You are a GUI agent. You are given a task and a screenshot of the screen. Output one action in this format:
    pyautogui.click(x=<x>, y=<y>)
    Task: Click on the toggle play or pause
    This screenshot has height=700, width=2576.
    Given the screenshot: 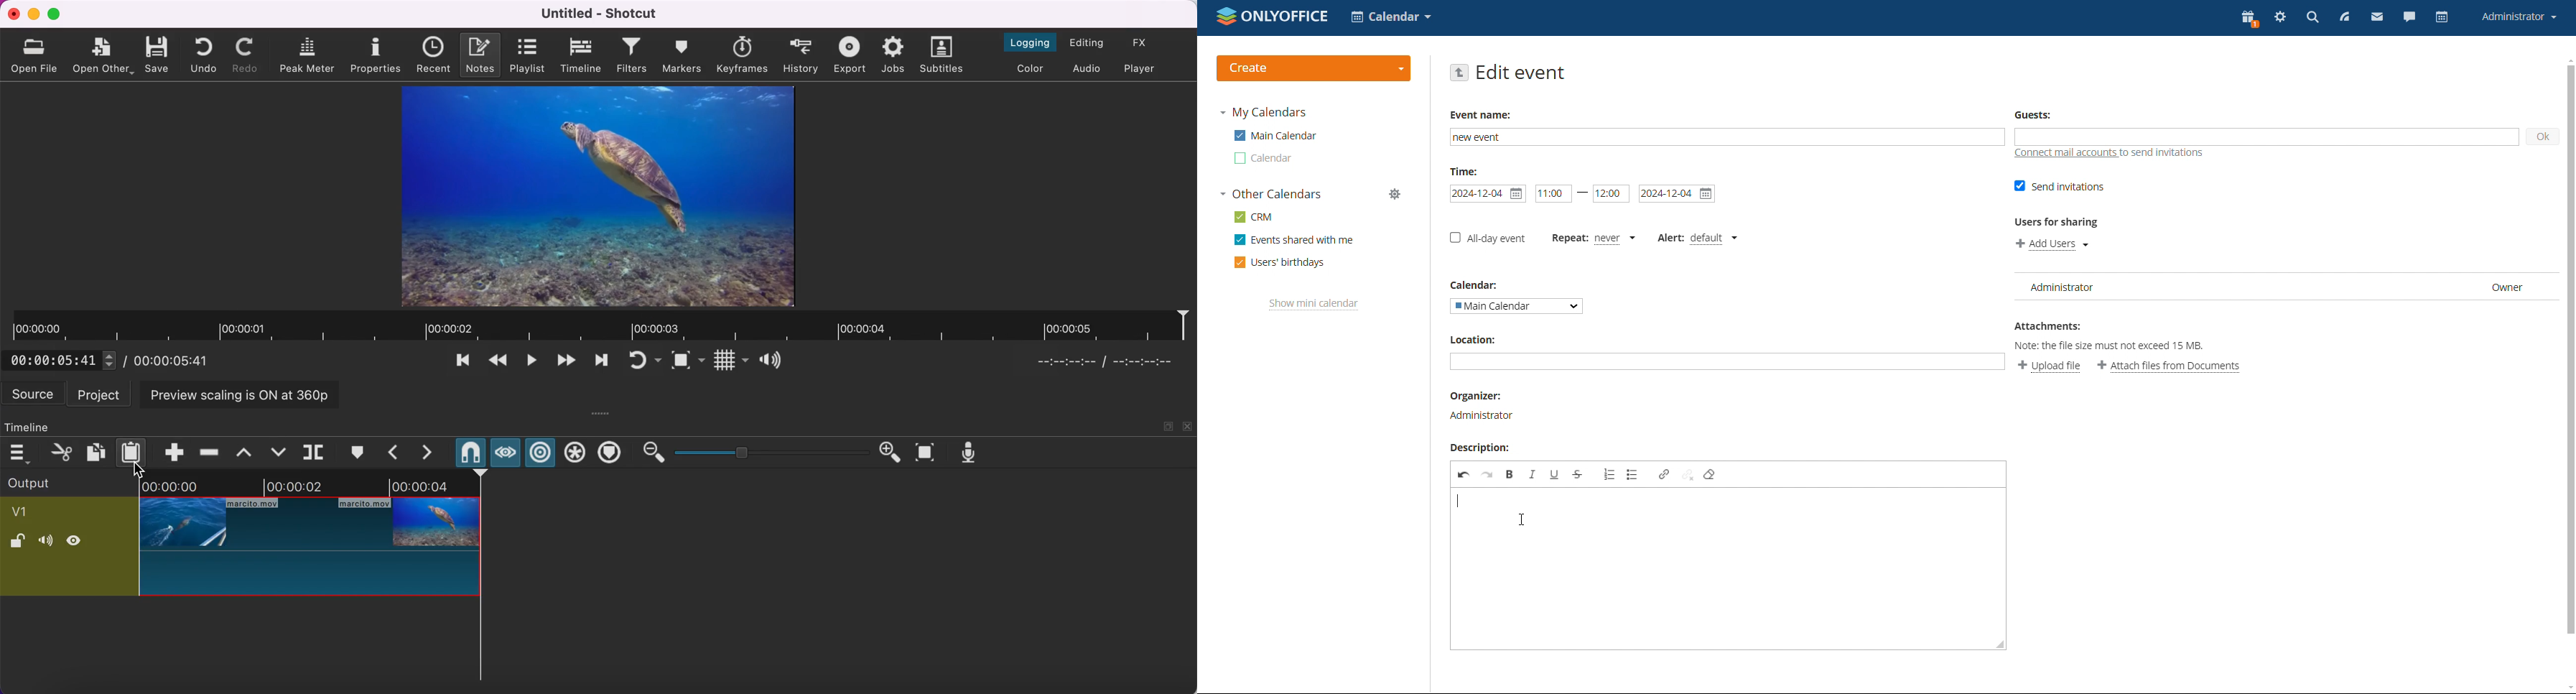 What is the action you would take?
    pyautogui.click(x=529, y=362)
    